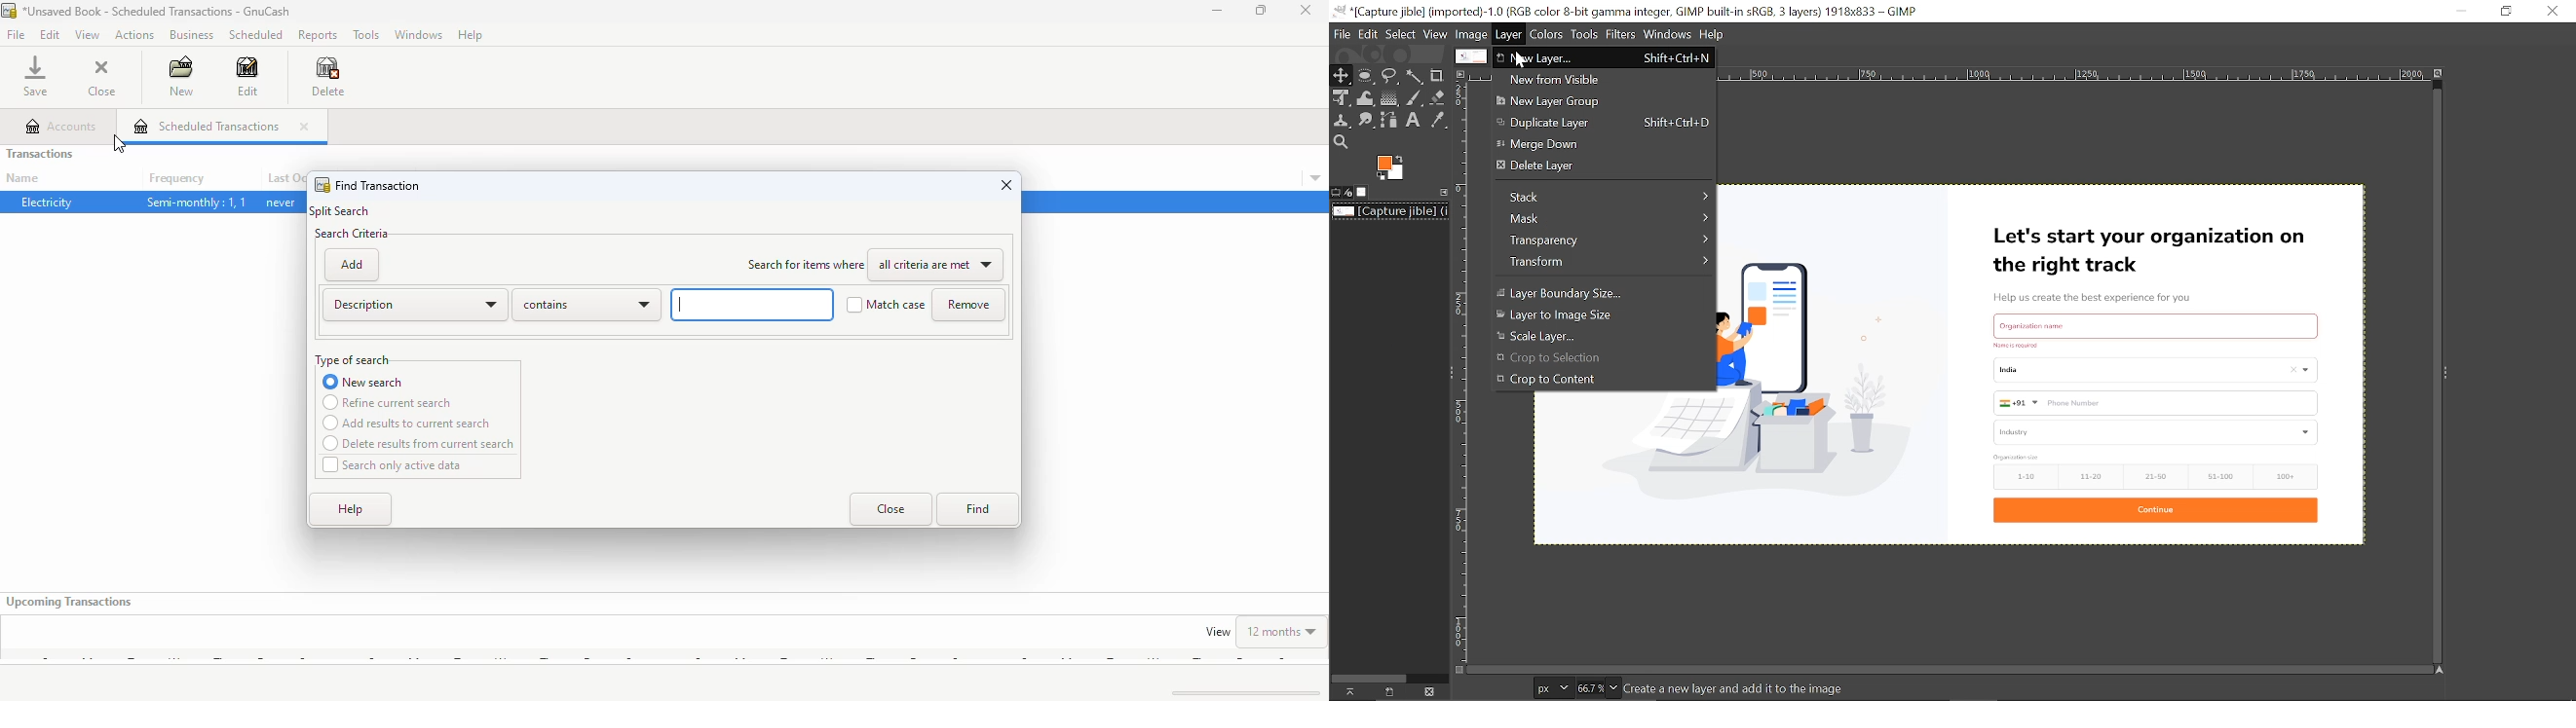 The height and width of the screenshot is (728, 2576). Describe the element at coordinates (1342, 75) in the screenshot. I see `Move tool` at that location.